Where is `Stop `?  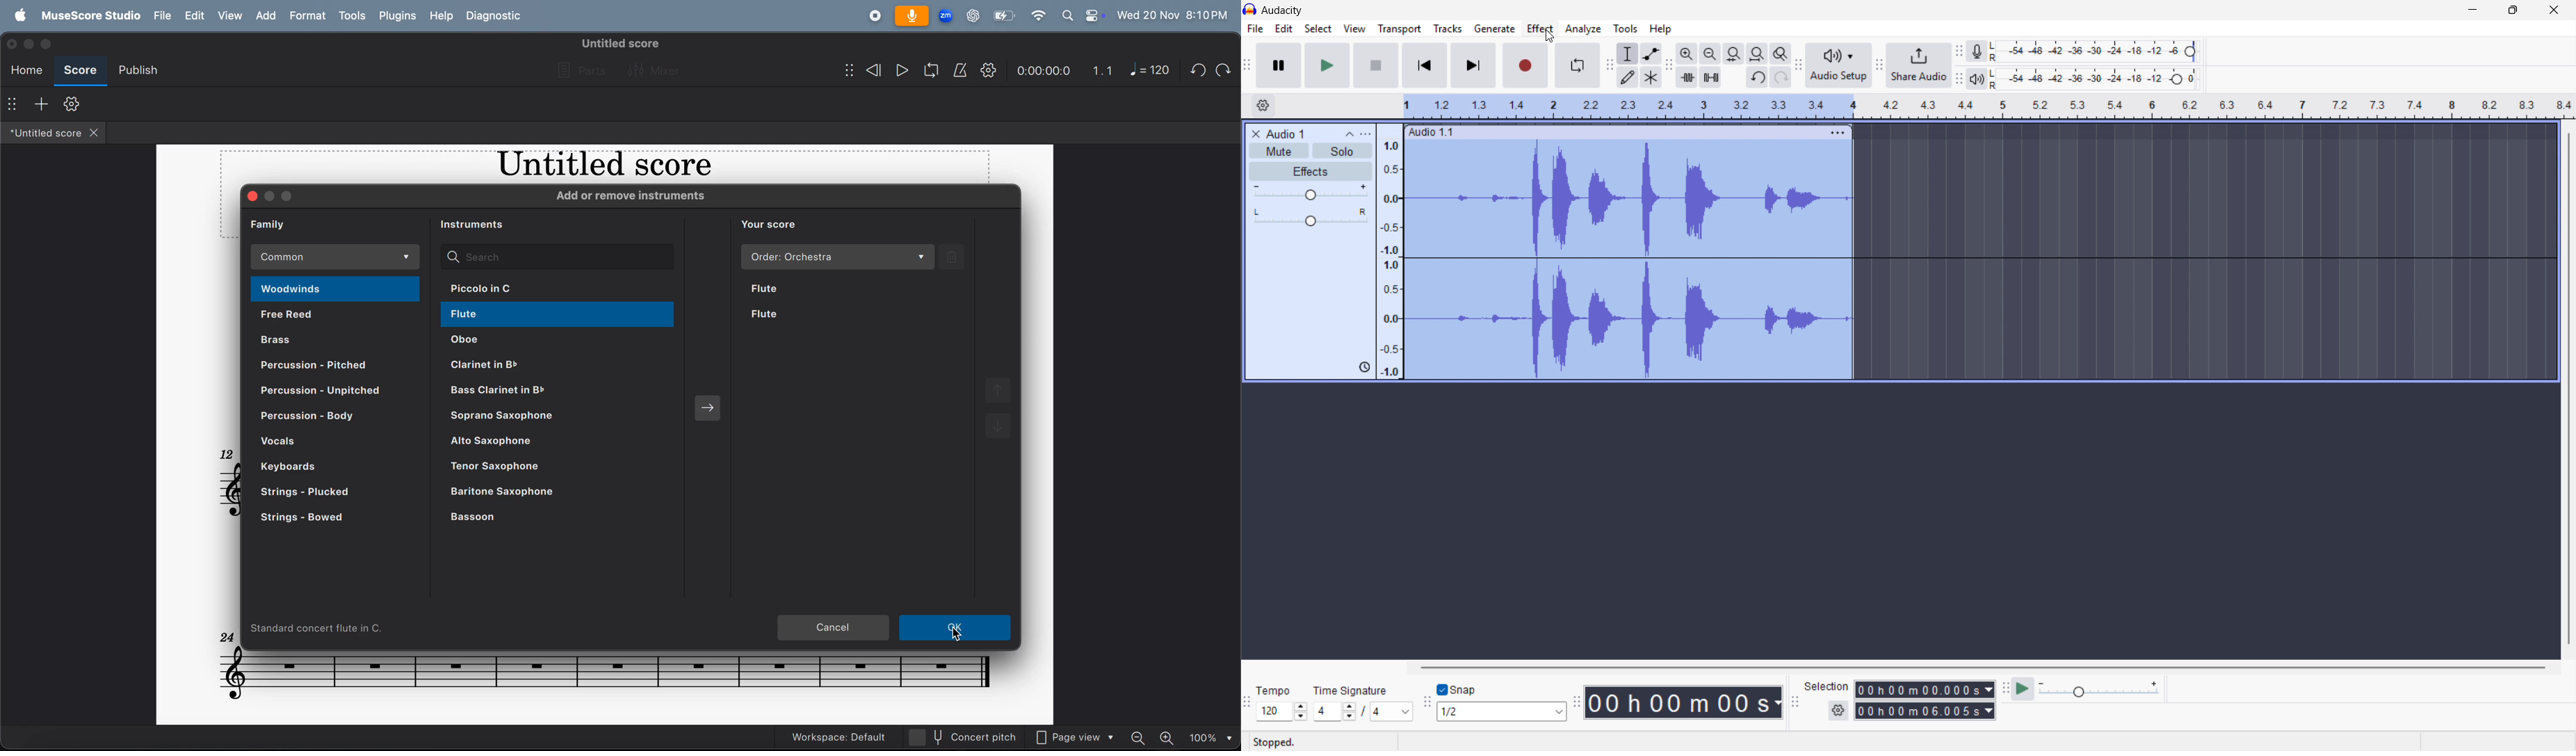
Stop  is located at coordinates (1376, 65).